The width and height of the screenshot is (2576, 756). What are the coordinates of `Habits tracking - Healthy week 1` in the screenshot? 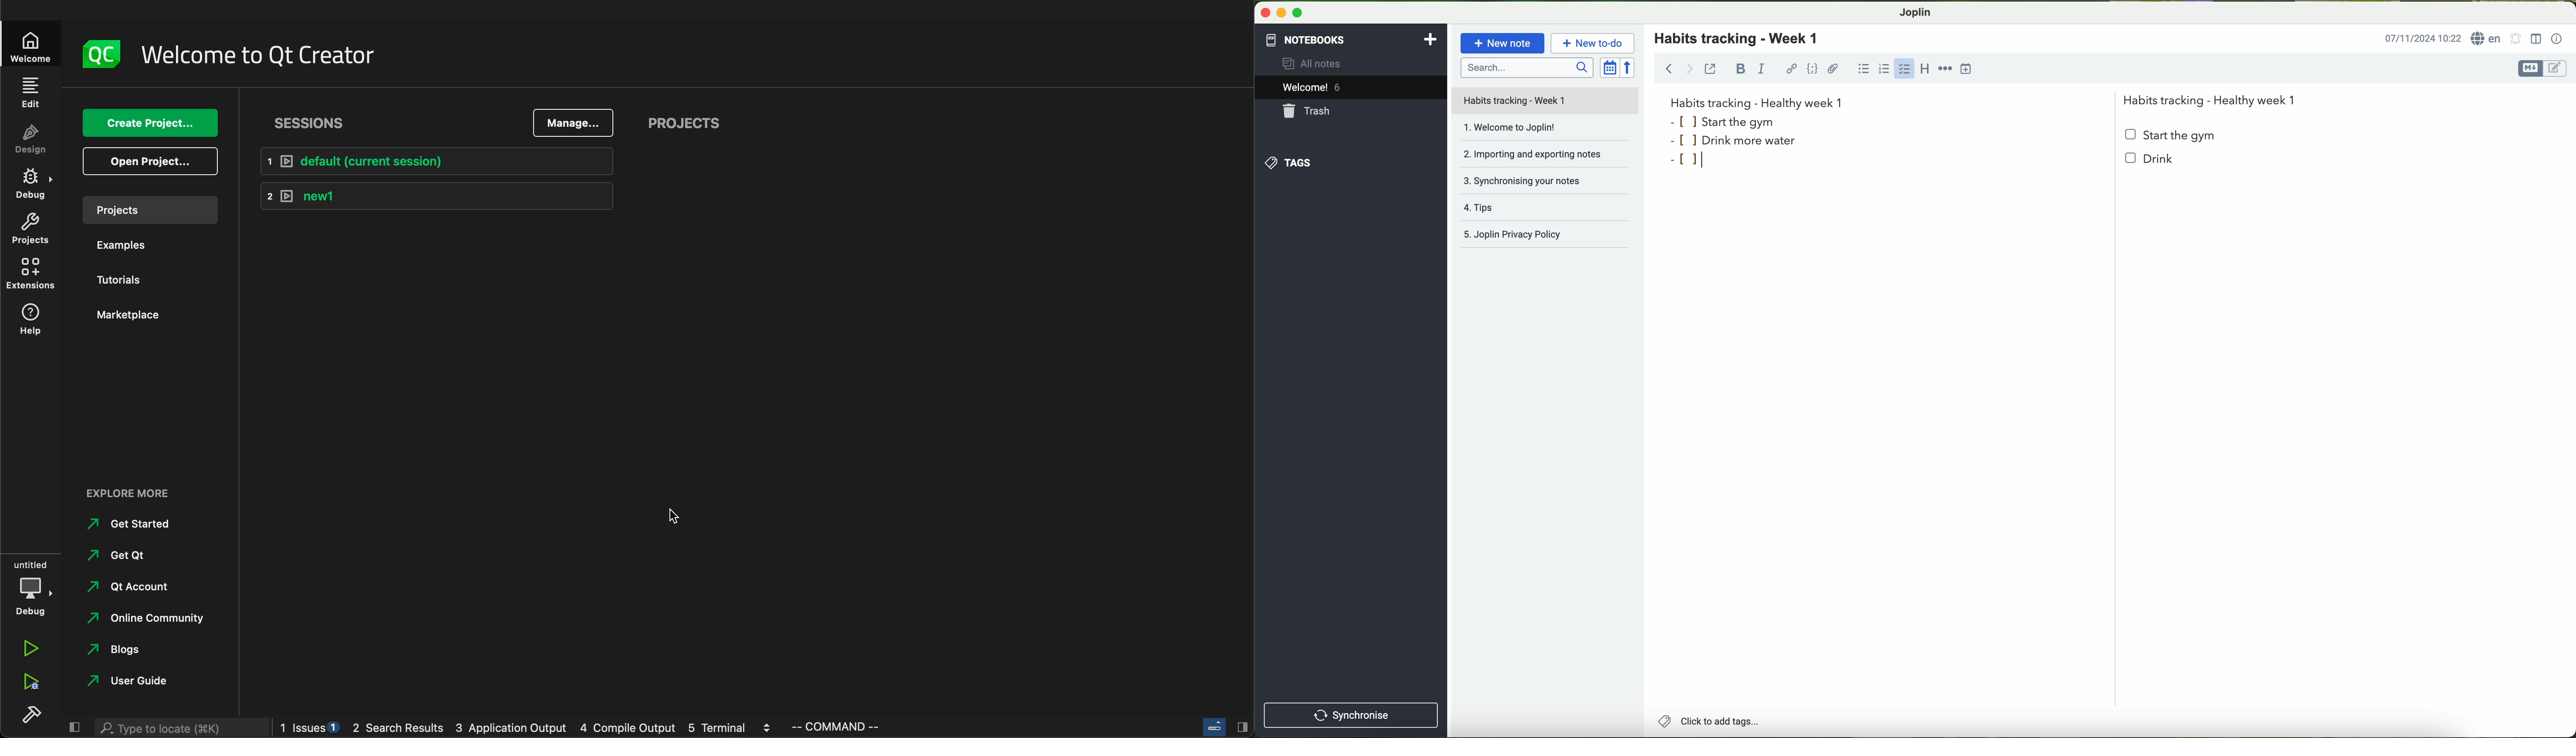 It's located at (2214, 98).